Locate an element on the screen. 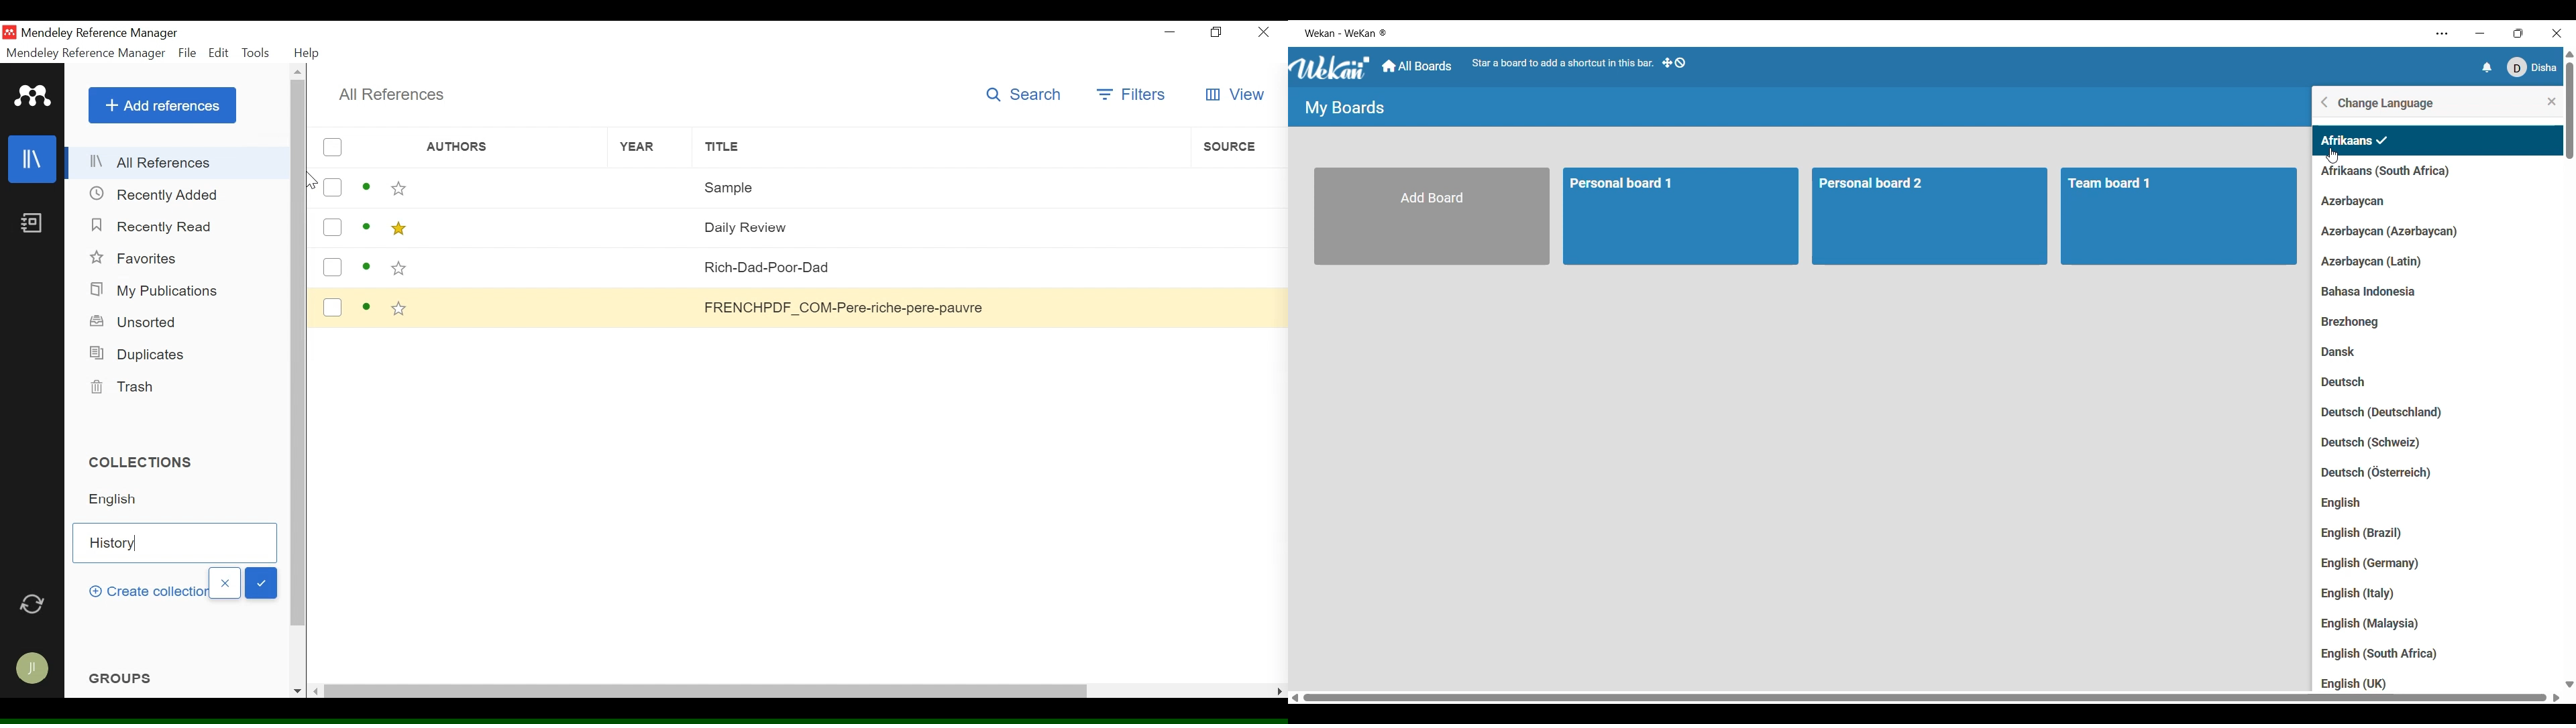 This screenshot has height=728, width=2576. Authors is located at coordinates (510, 228).